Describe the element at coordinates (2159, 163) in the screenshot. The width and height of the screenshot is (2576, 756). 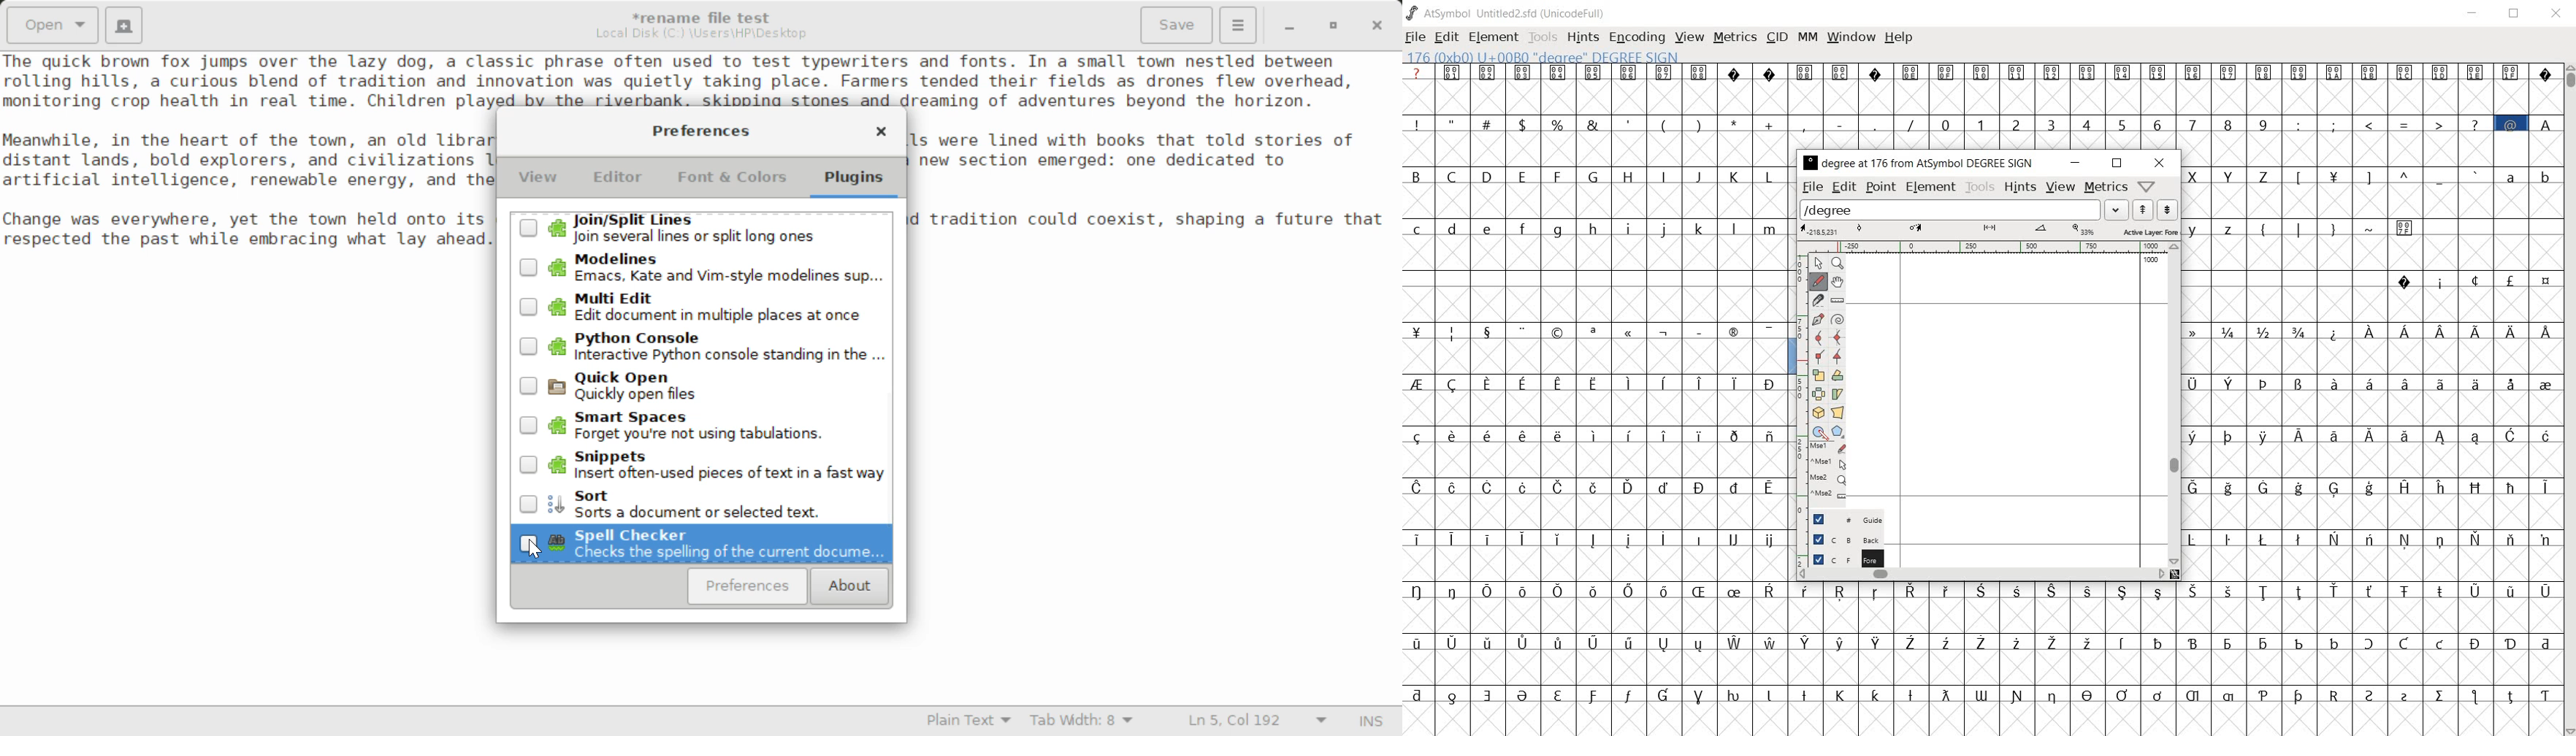
I see `close` at that location.